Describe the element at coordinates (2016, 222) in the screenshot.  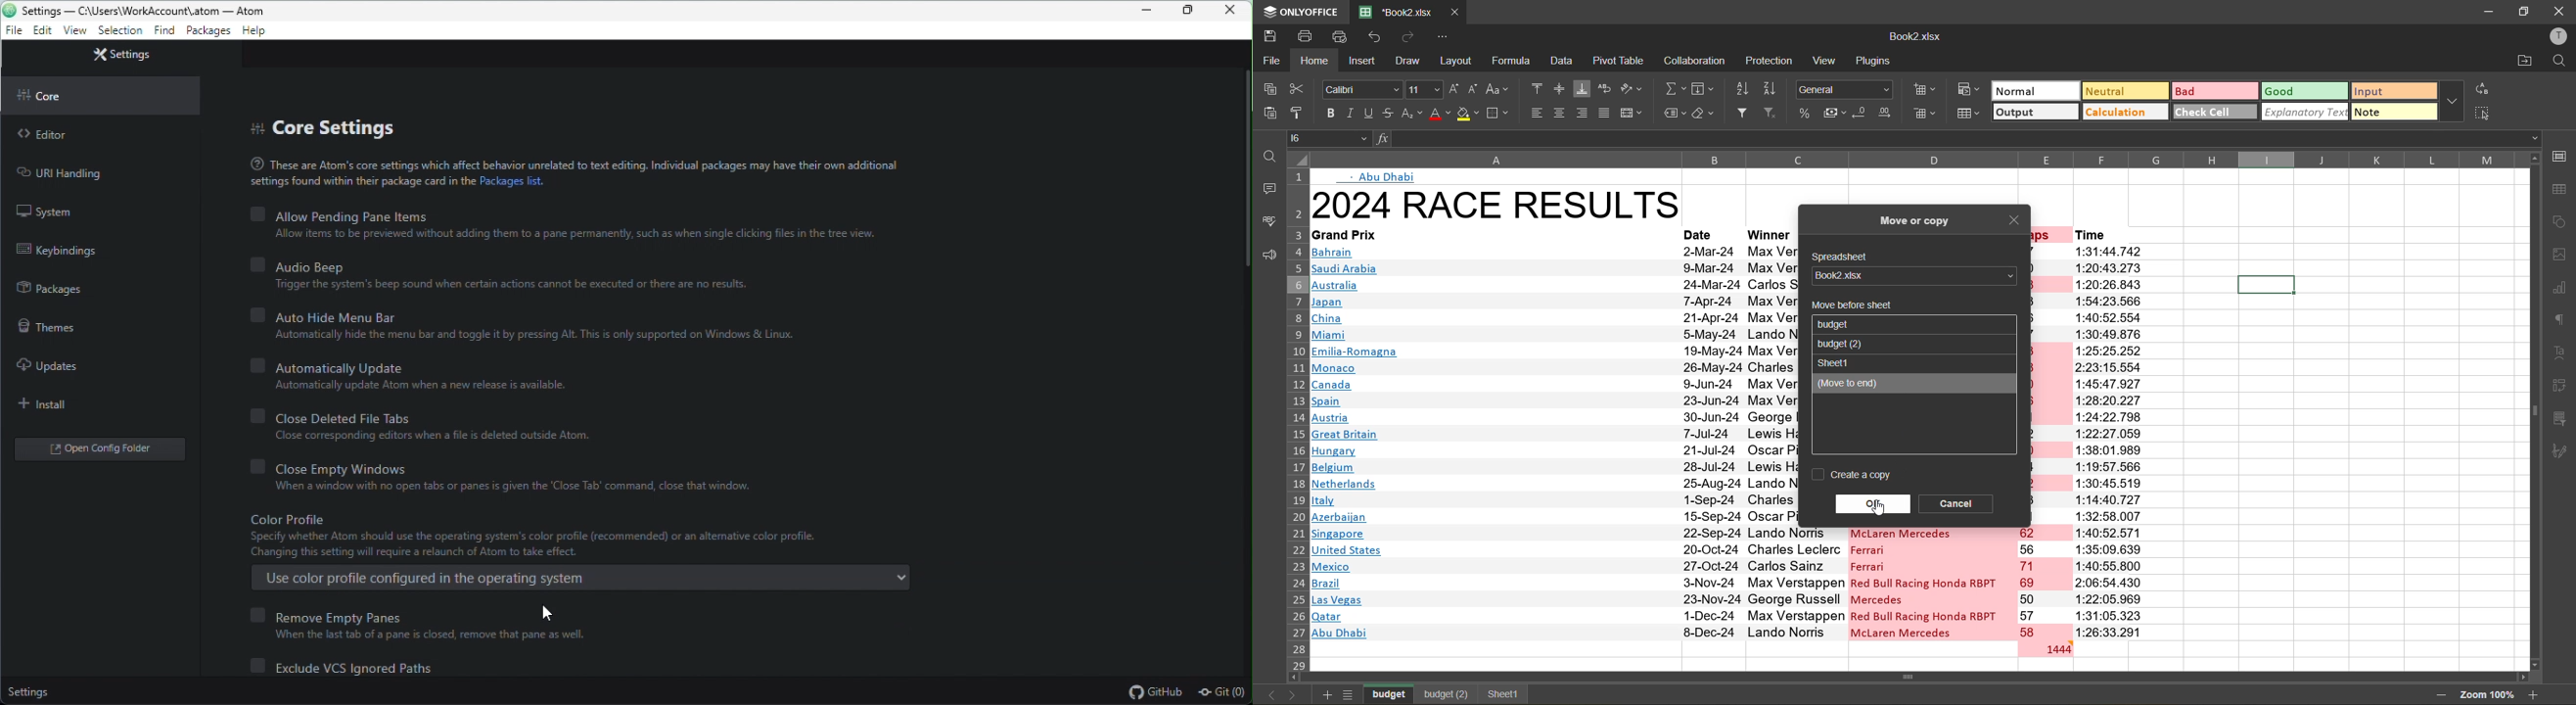
I see `close` at that location.